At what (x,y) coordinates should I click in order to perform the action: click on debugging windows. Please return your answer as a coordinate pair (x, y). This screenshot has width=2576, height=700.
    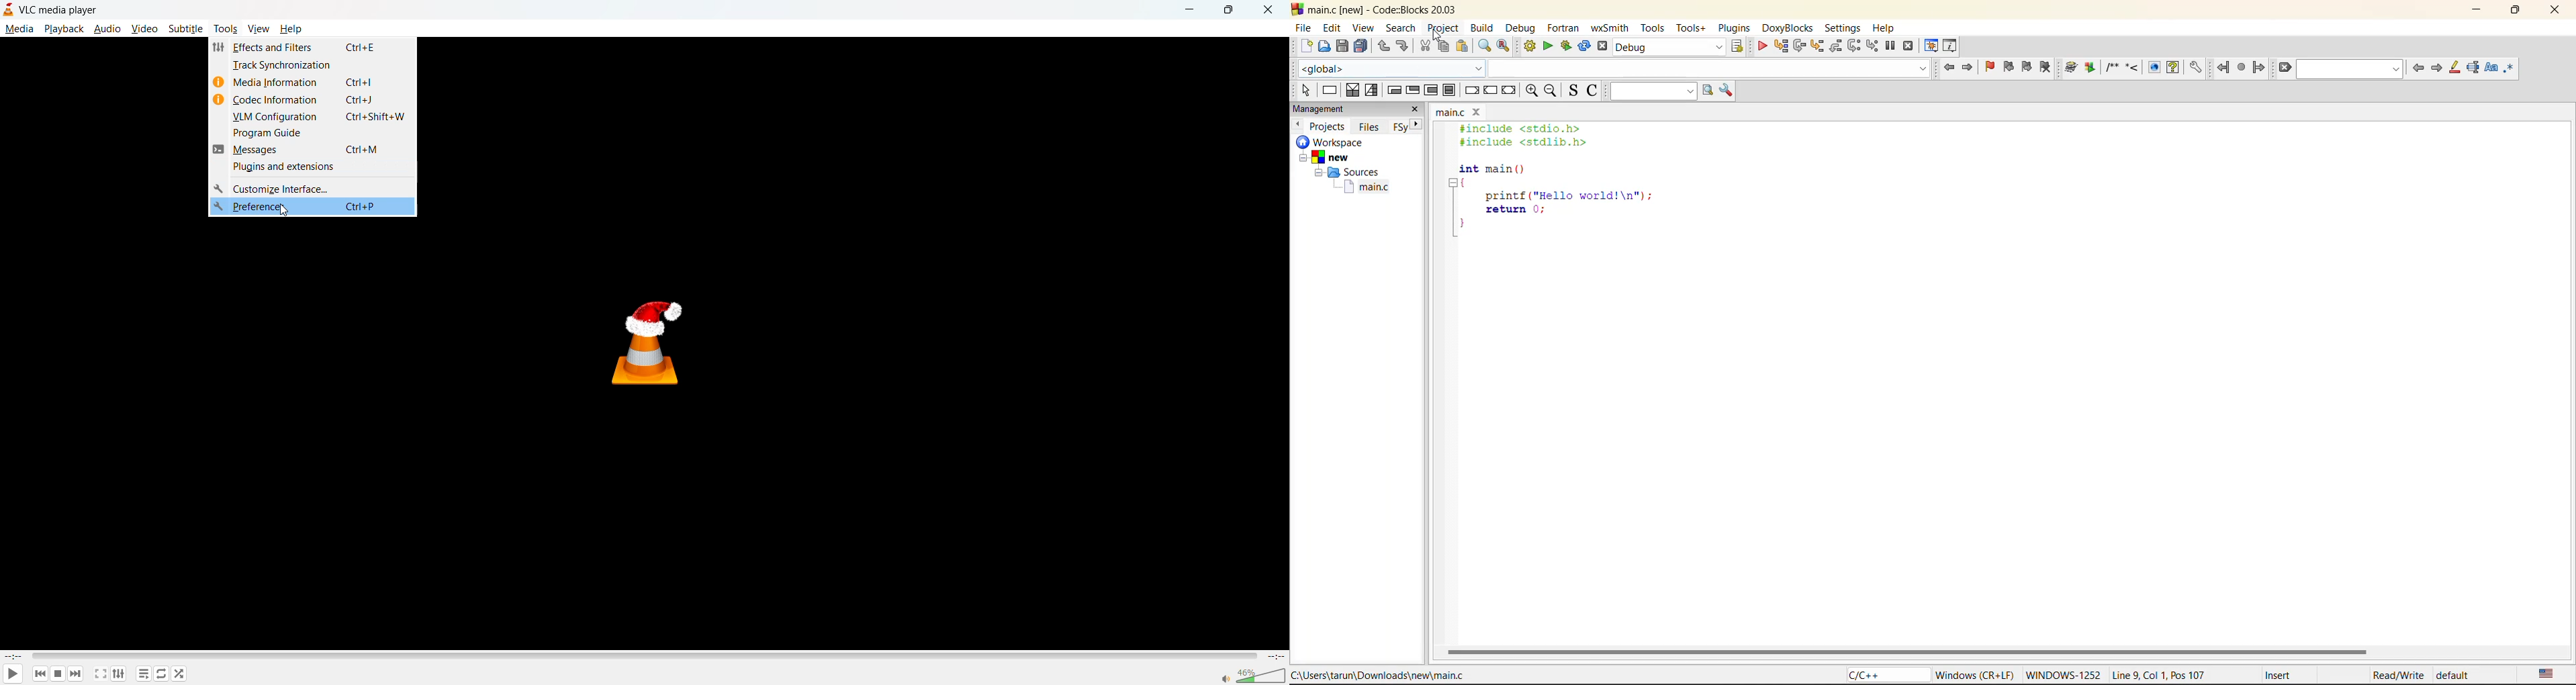
    Looking at the image, I should click on (1931, 46).